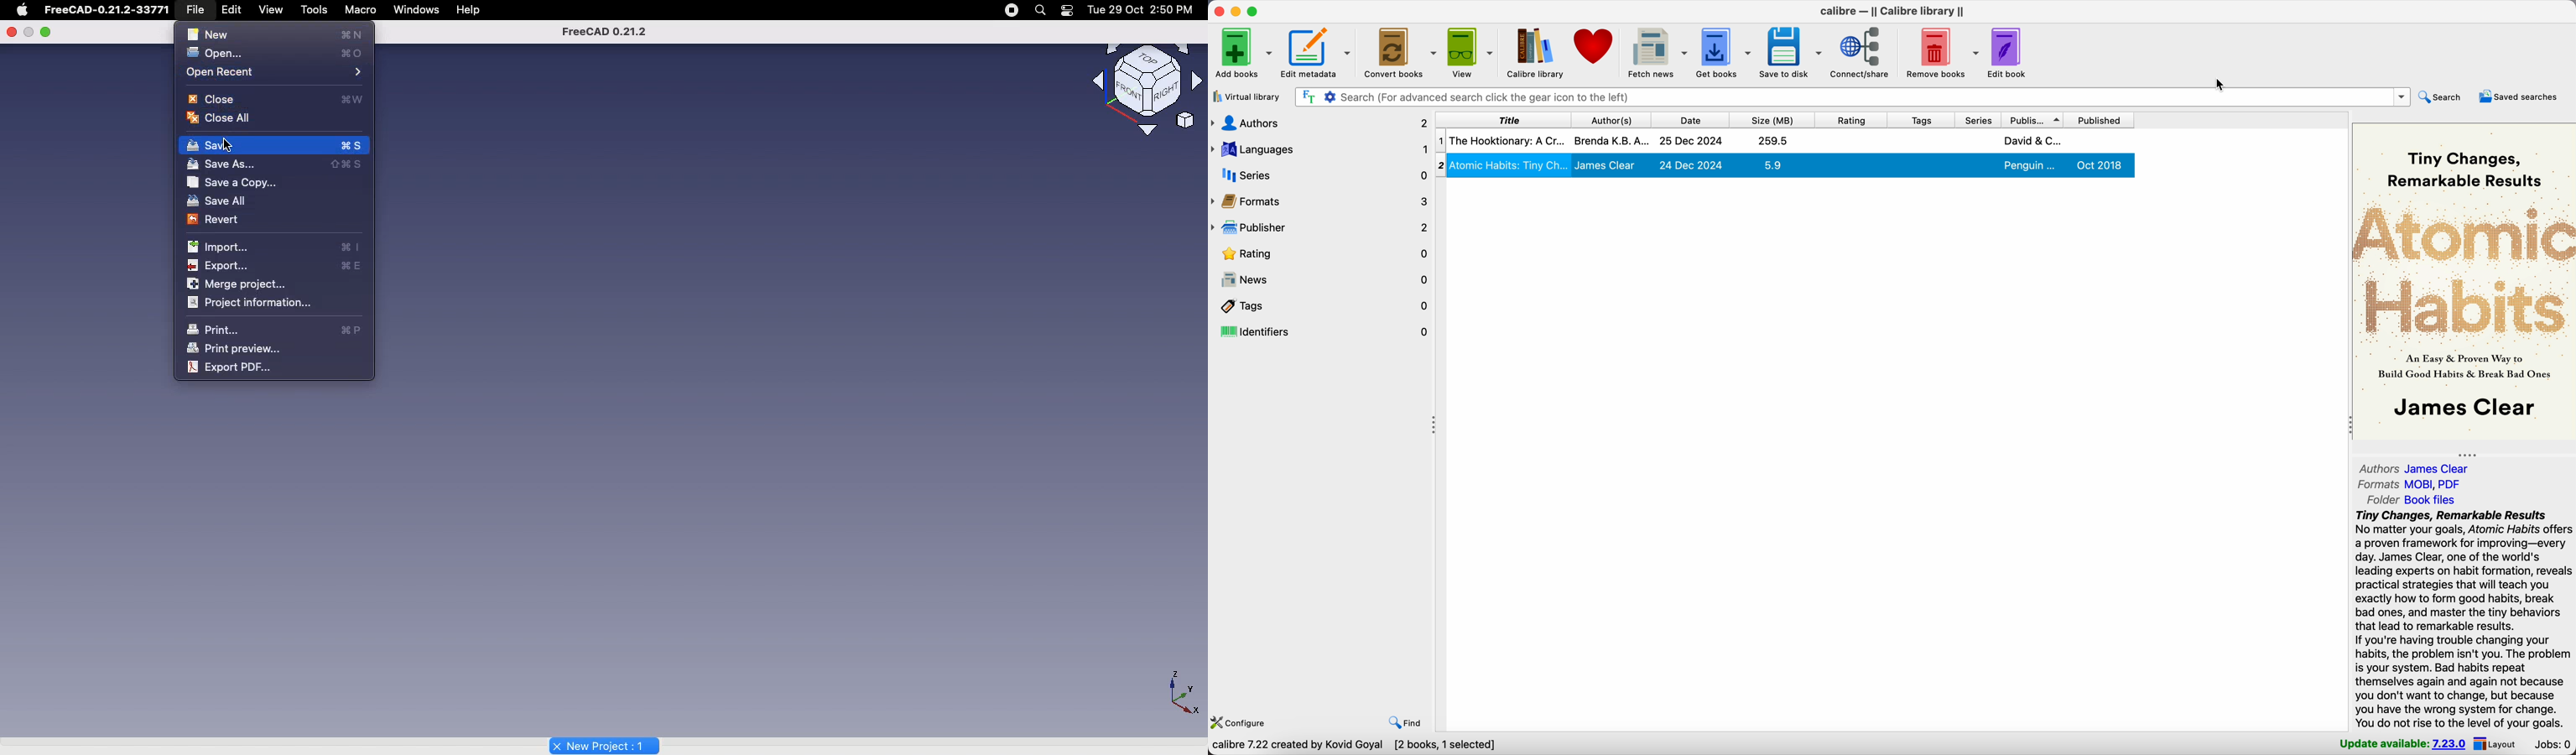 This screenshot has height=756, width=2576. Describe the element at coordinates (2403, 744) in the screenshot. I see `update available` at that location.